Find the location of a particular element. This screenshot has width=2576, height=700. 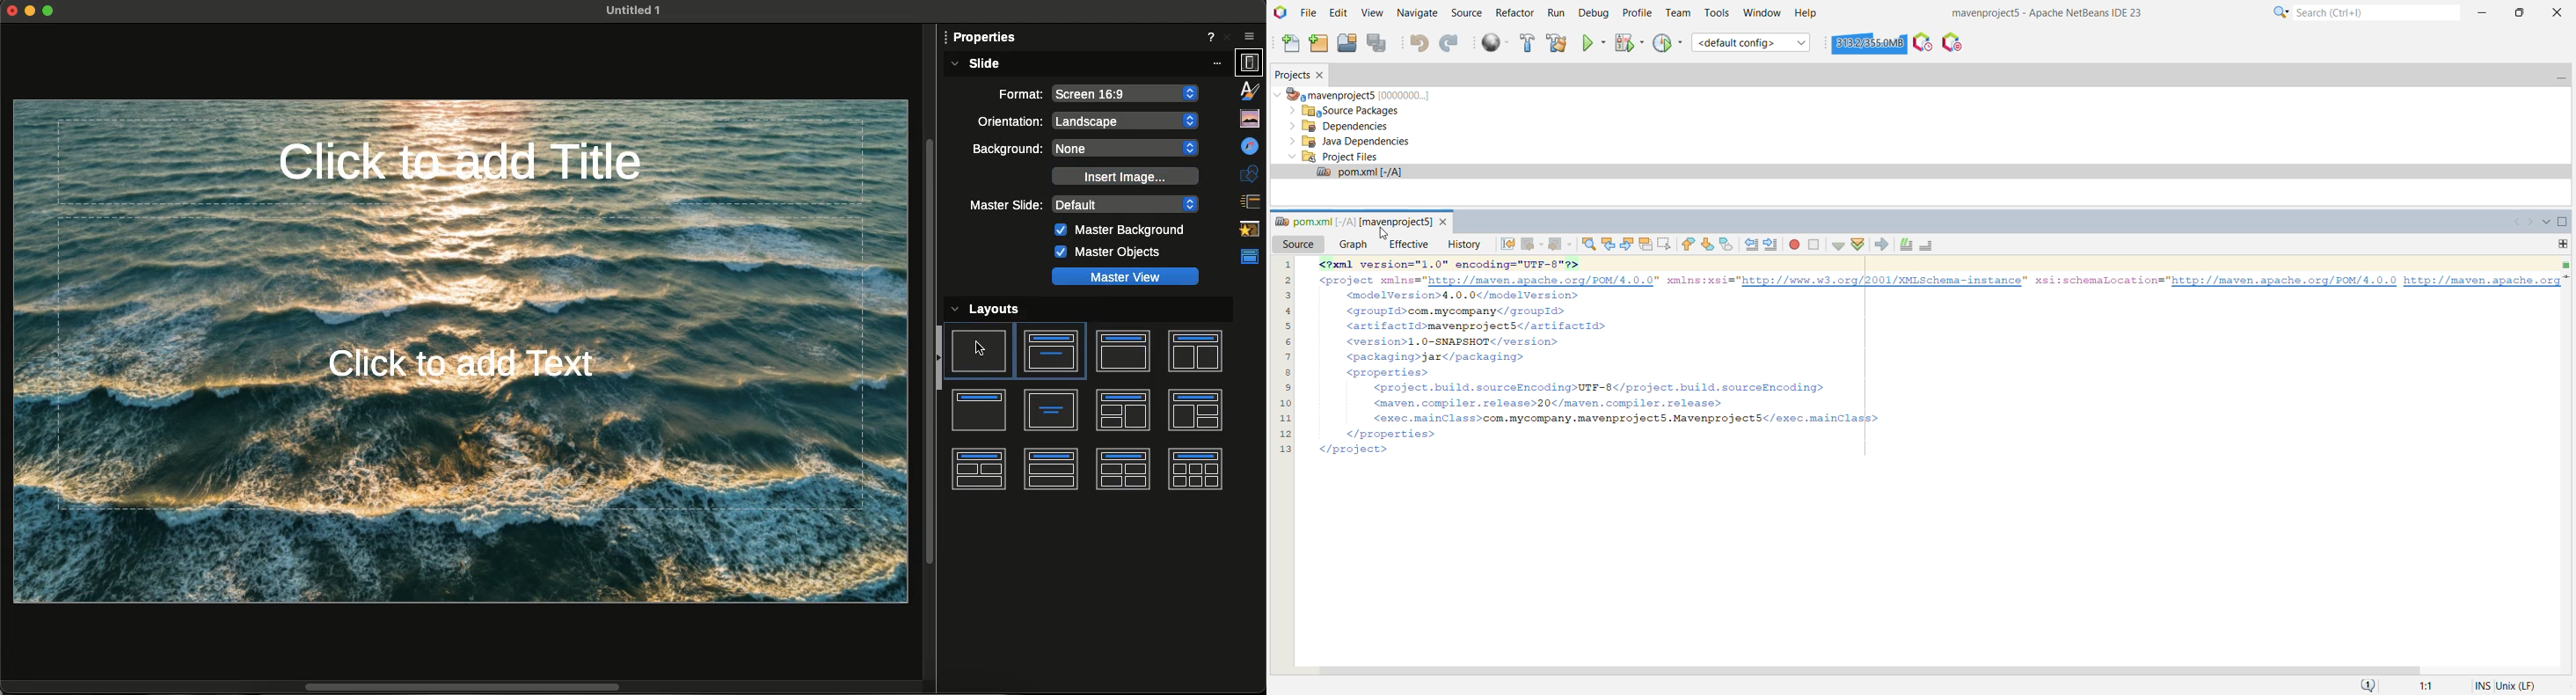

Profile is located at coordinates (1636, 13).